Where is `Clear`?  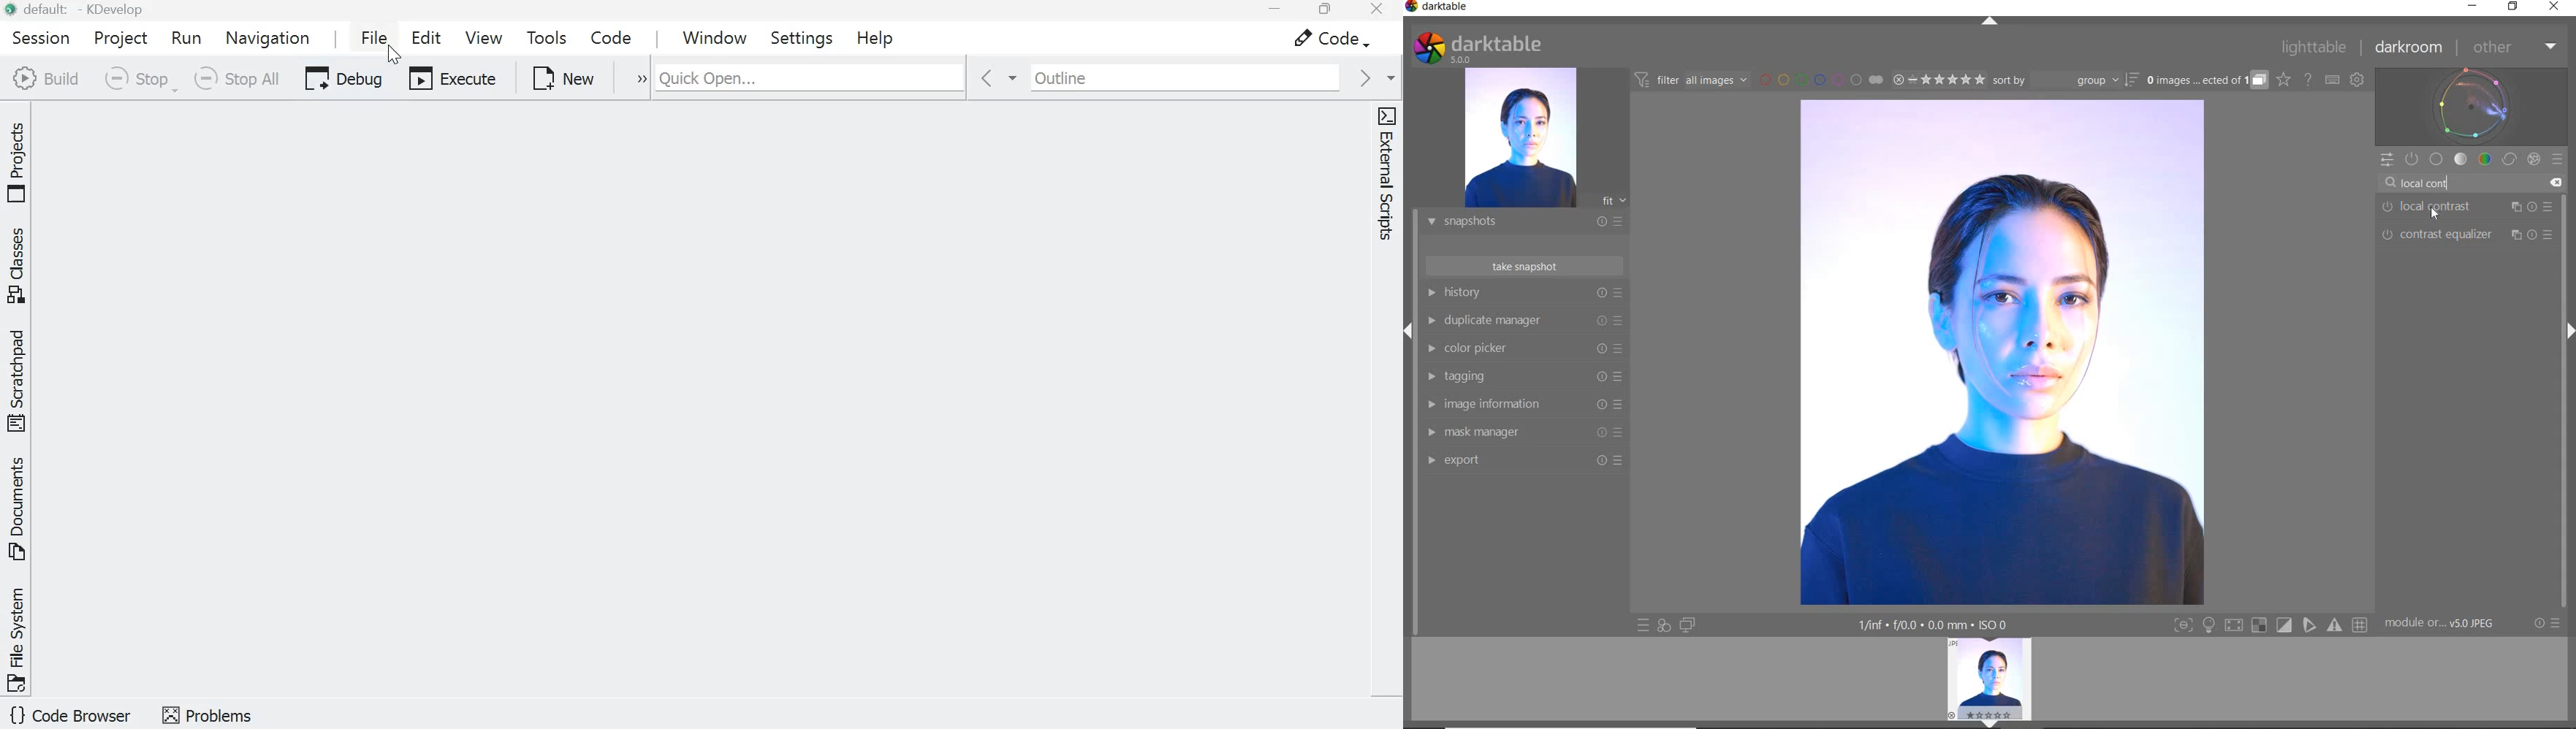 Clear is located at coordinates (2556, 183).